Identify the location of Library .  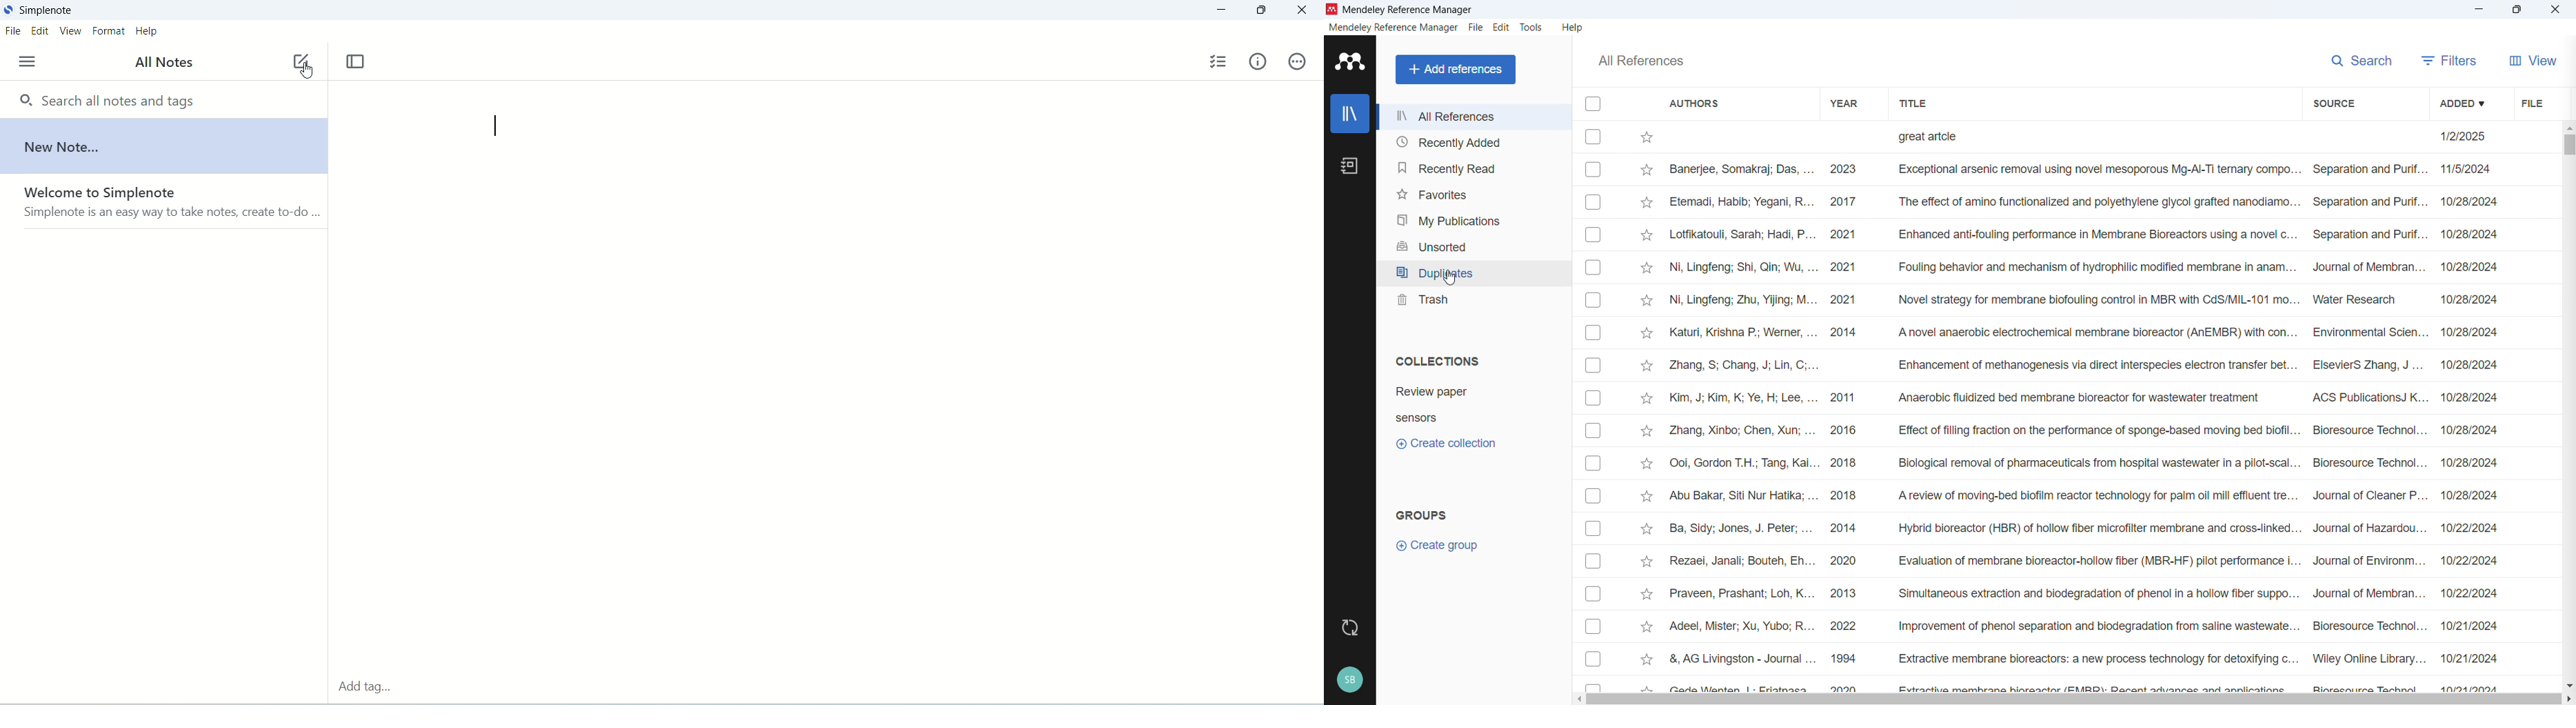
(1351, 114).